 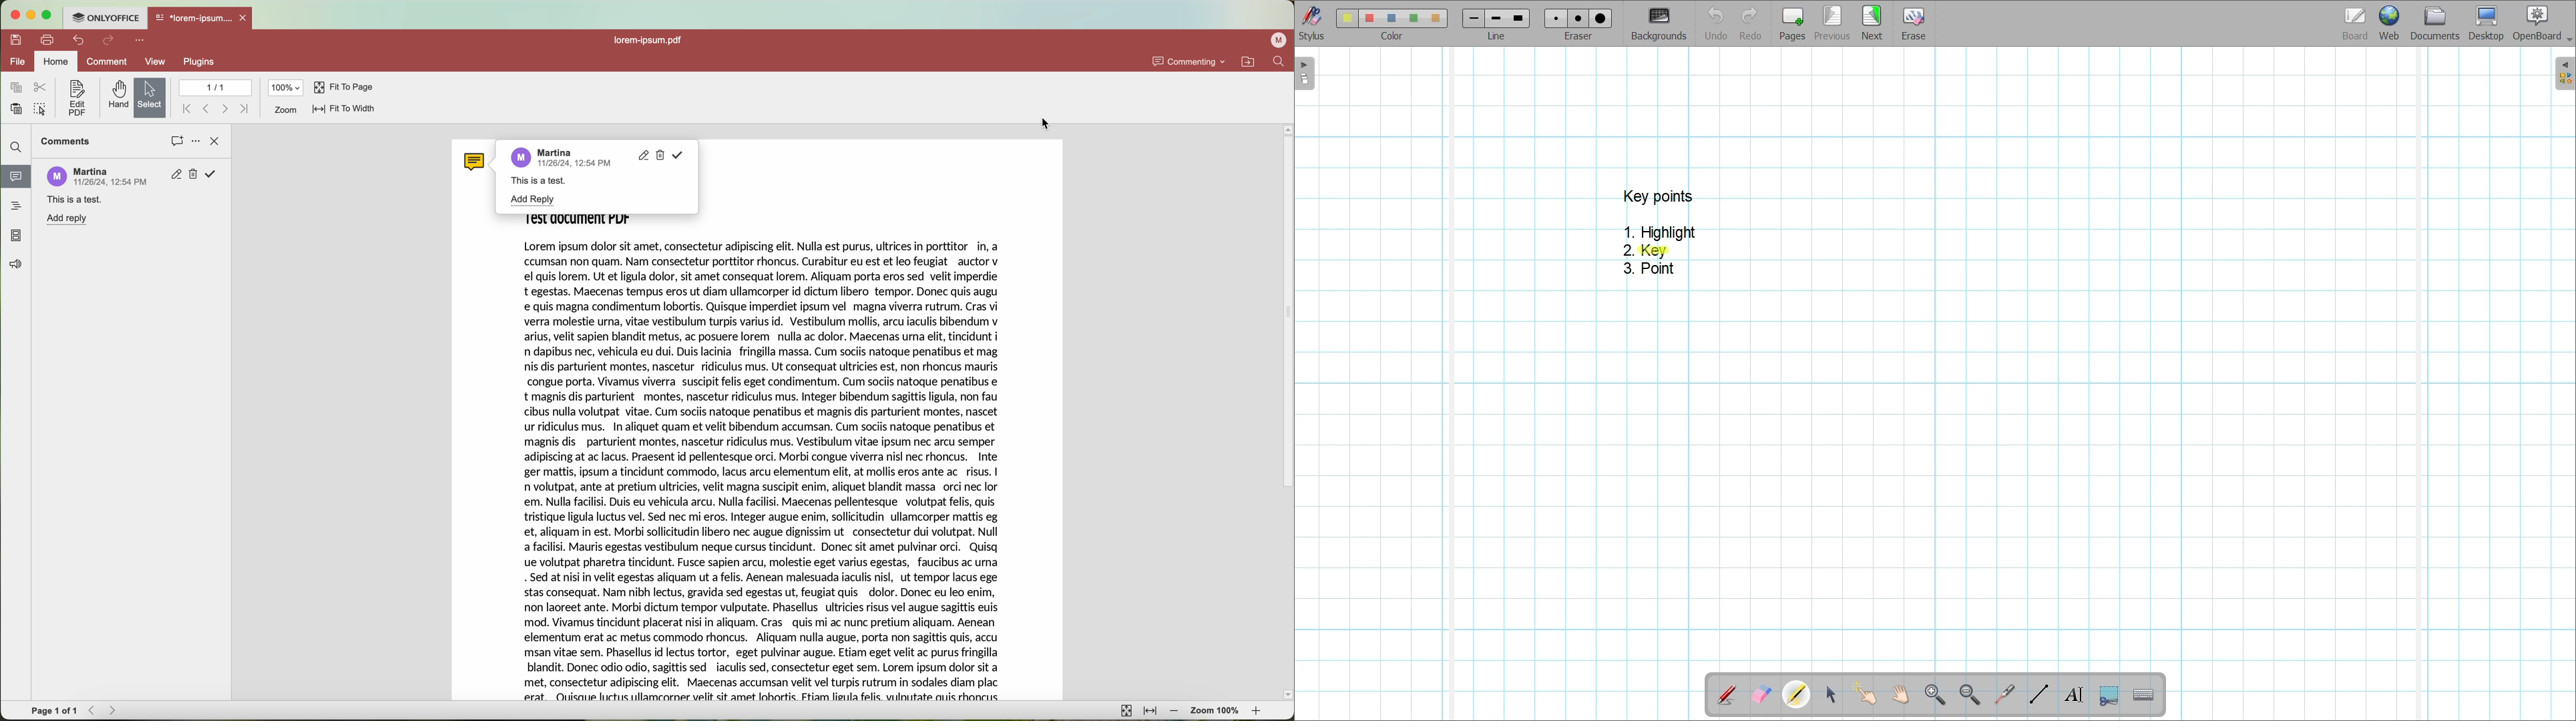 I want to click on color4, so click(x=1413, y=17).